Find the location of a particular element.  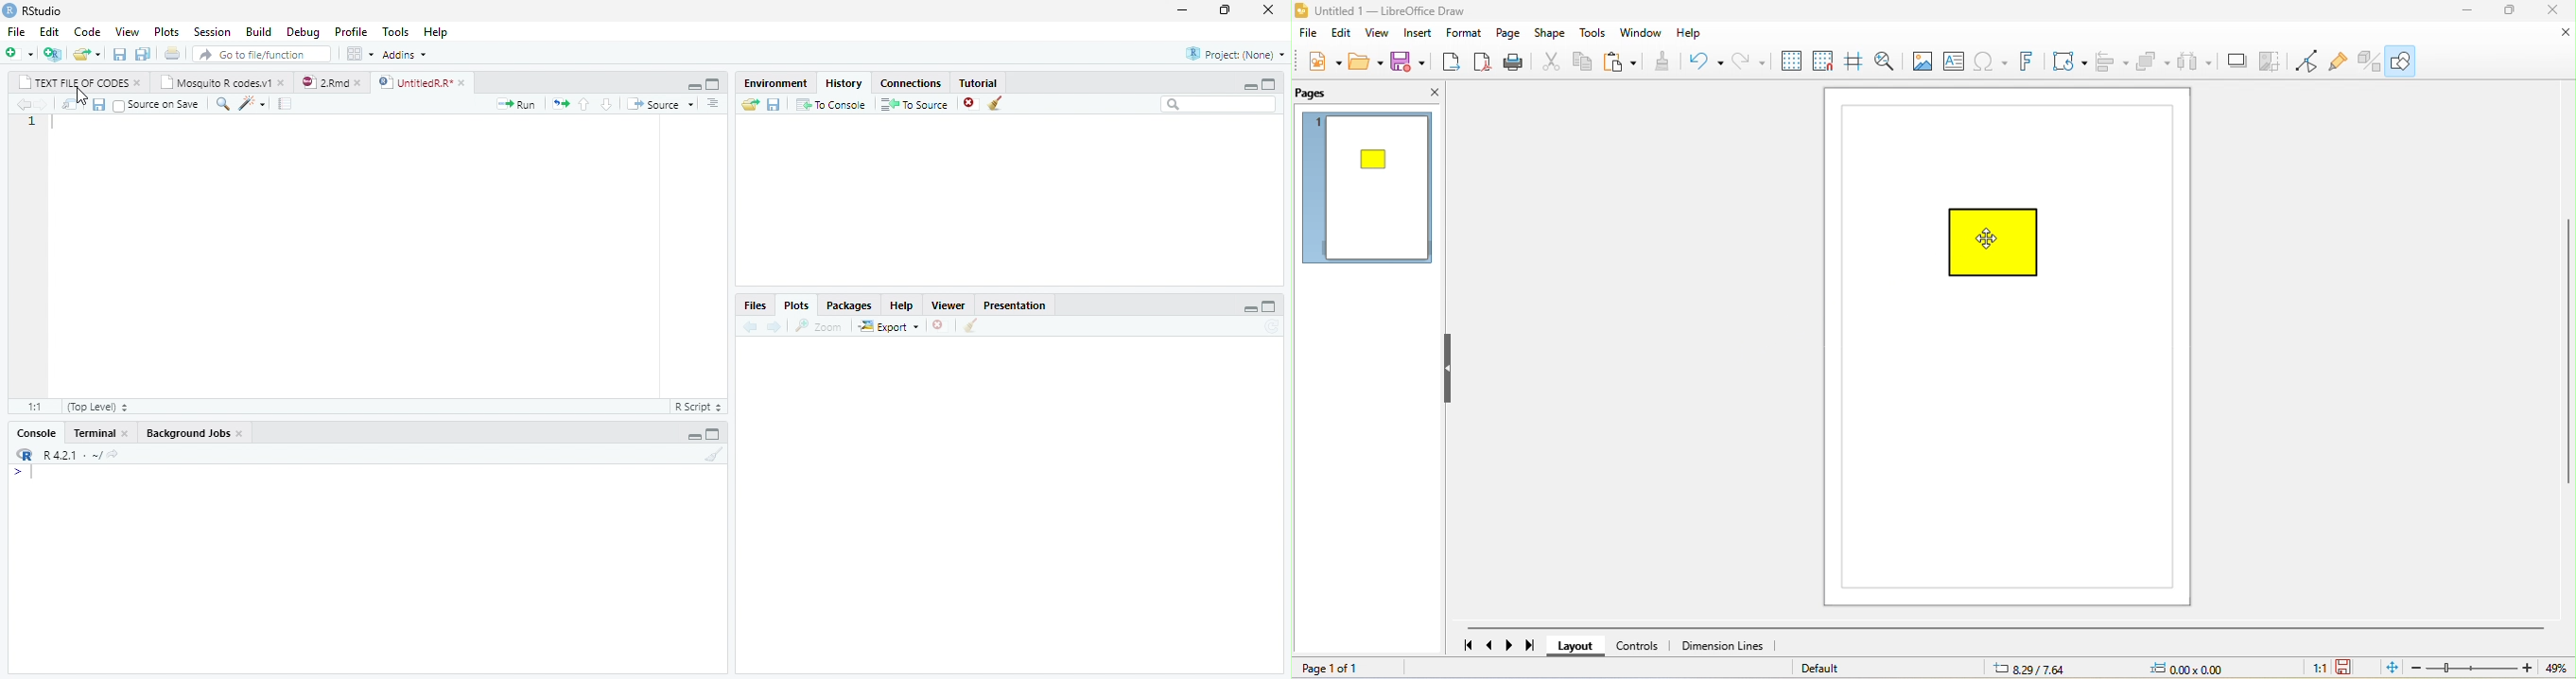

share icon is located at coordinates (115, 454).